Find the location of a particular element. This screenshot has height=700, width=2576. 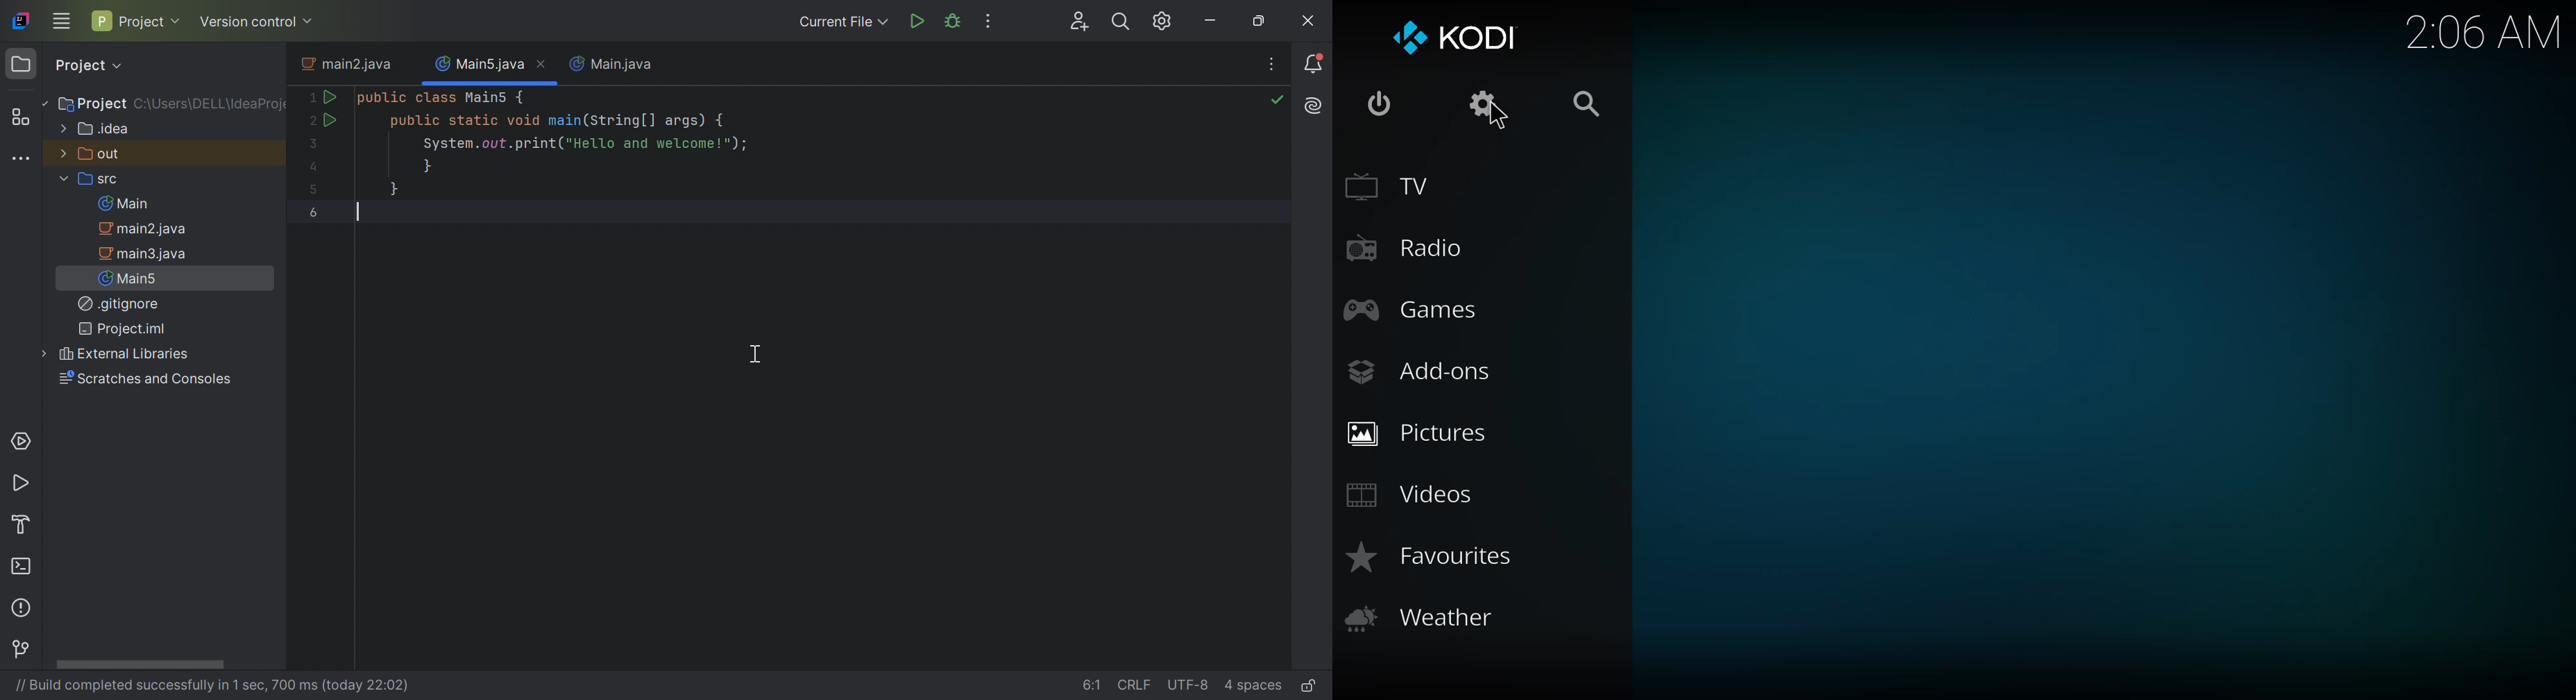

Recent Files, Tab Actions, and More is located at coordinates (1312, 106).